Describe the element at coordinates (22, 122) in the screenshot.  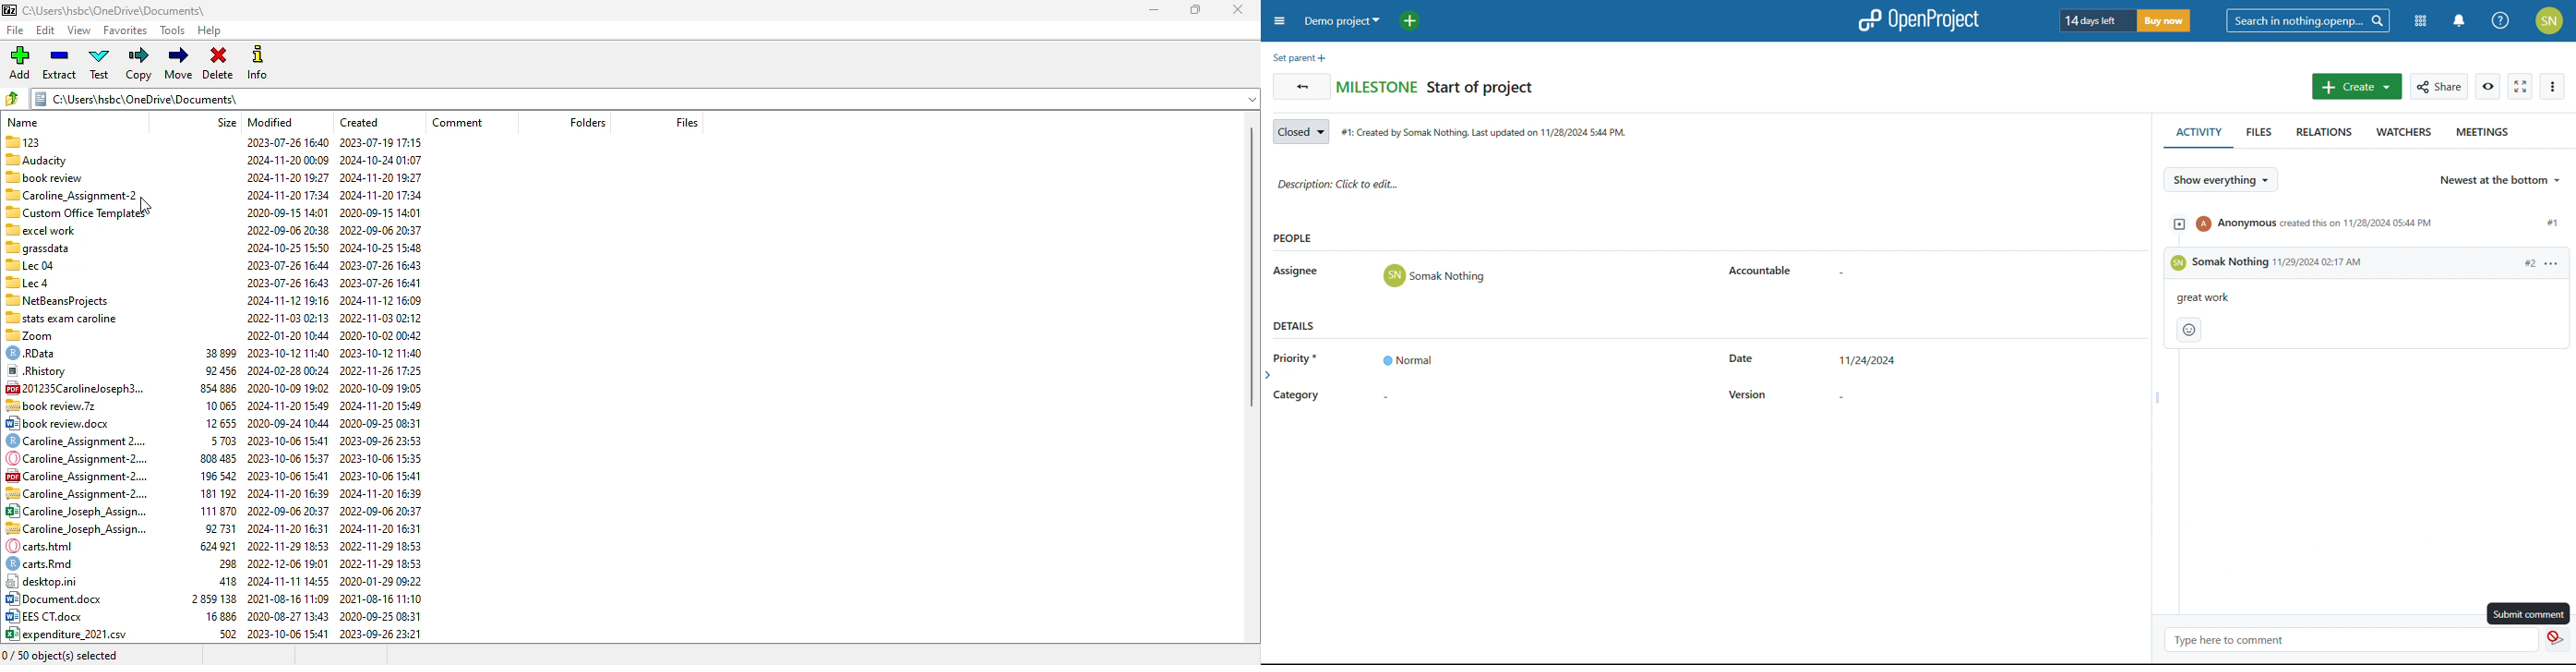
I see `name` at that location.